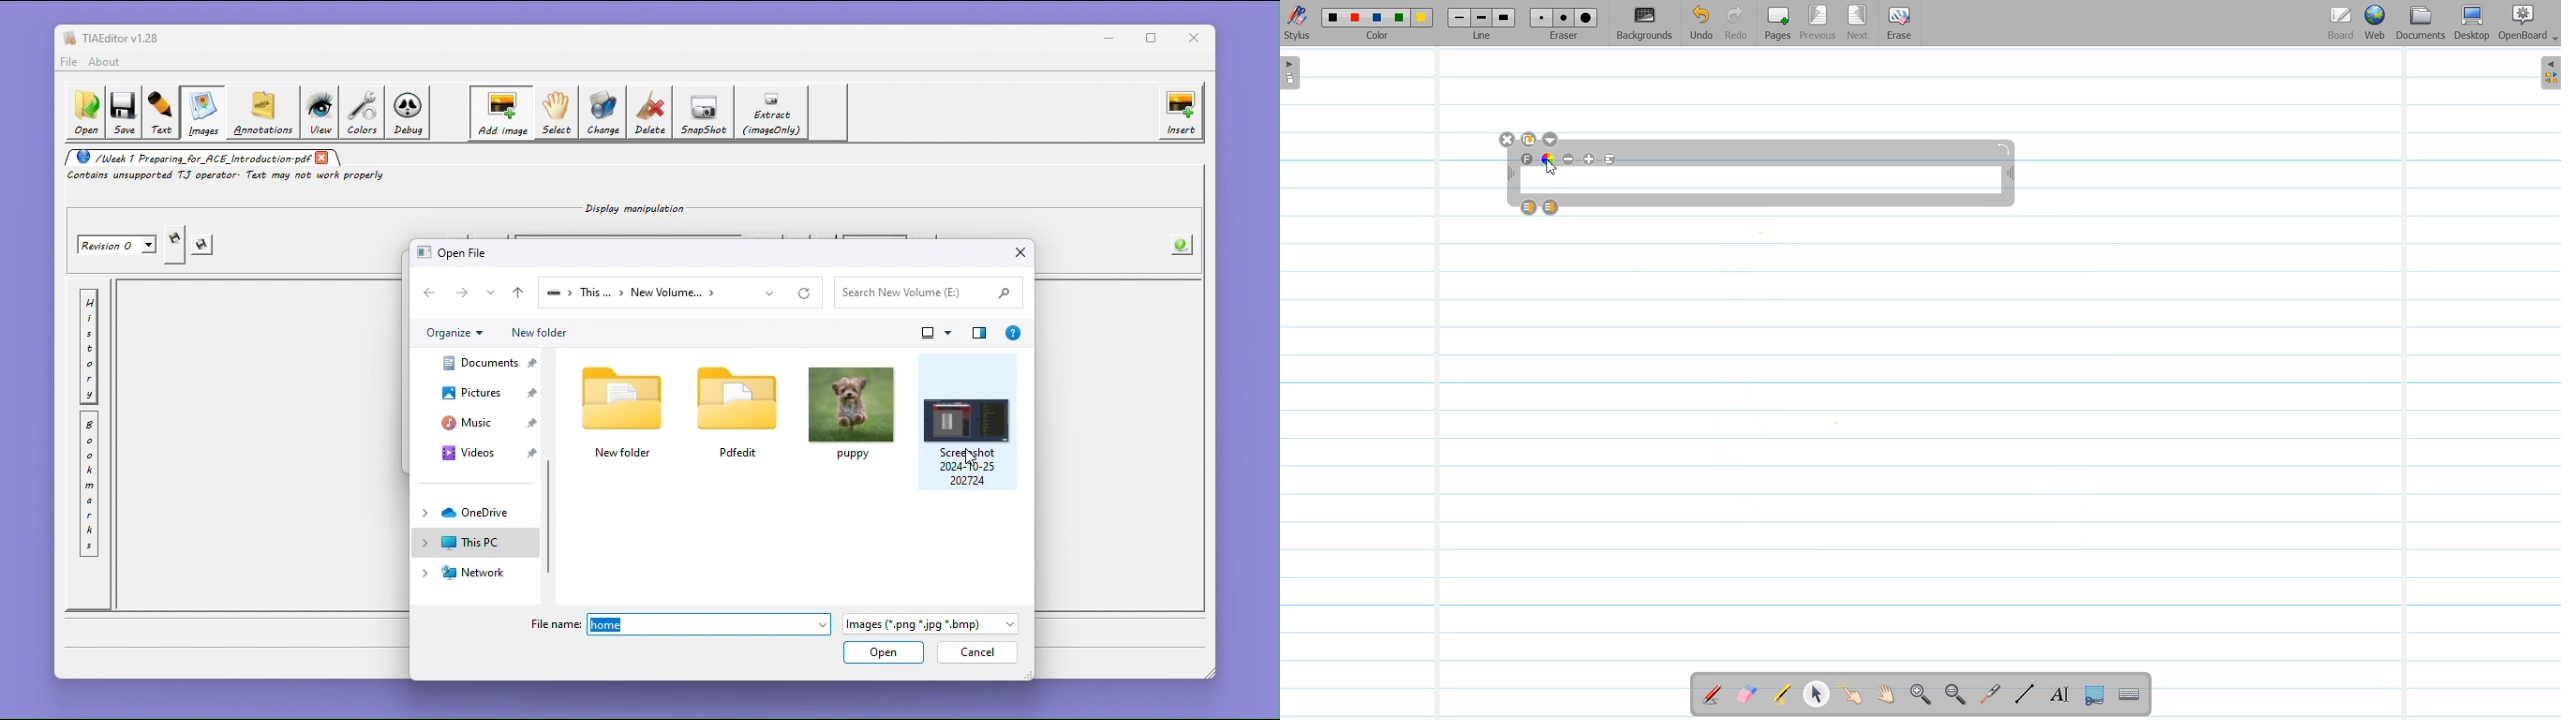 The width and height of the screenshot is (2576, 728). I want to click on close, so click(323, 157).